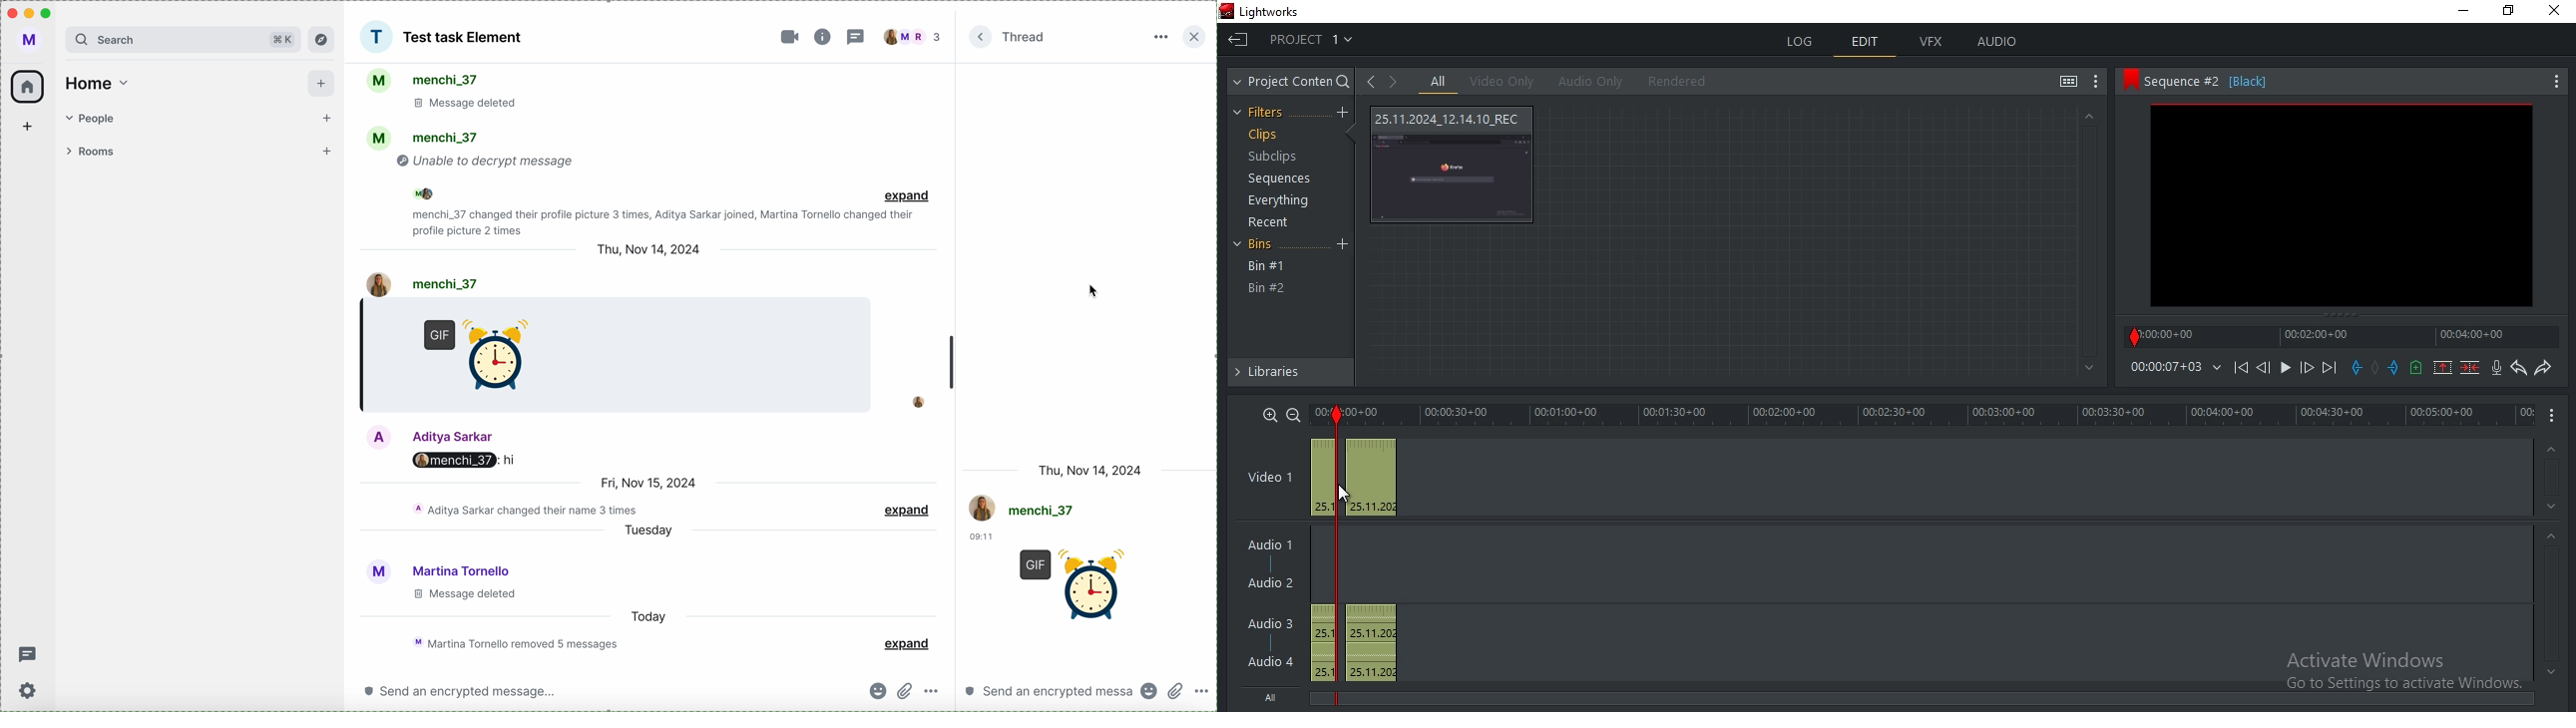 This screenshot has height=728, width=2576. I want to click on project content, so click(1293, 82).